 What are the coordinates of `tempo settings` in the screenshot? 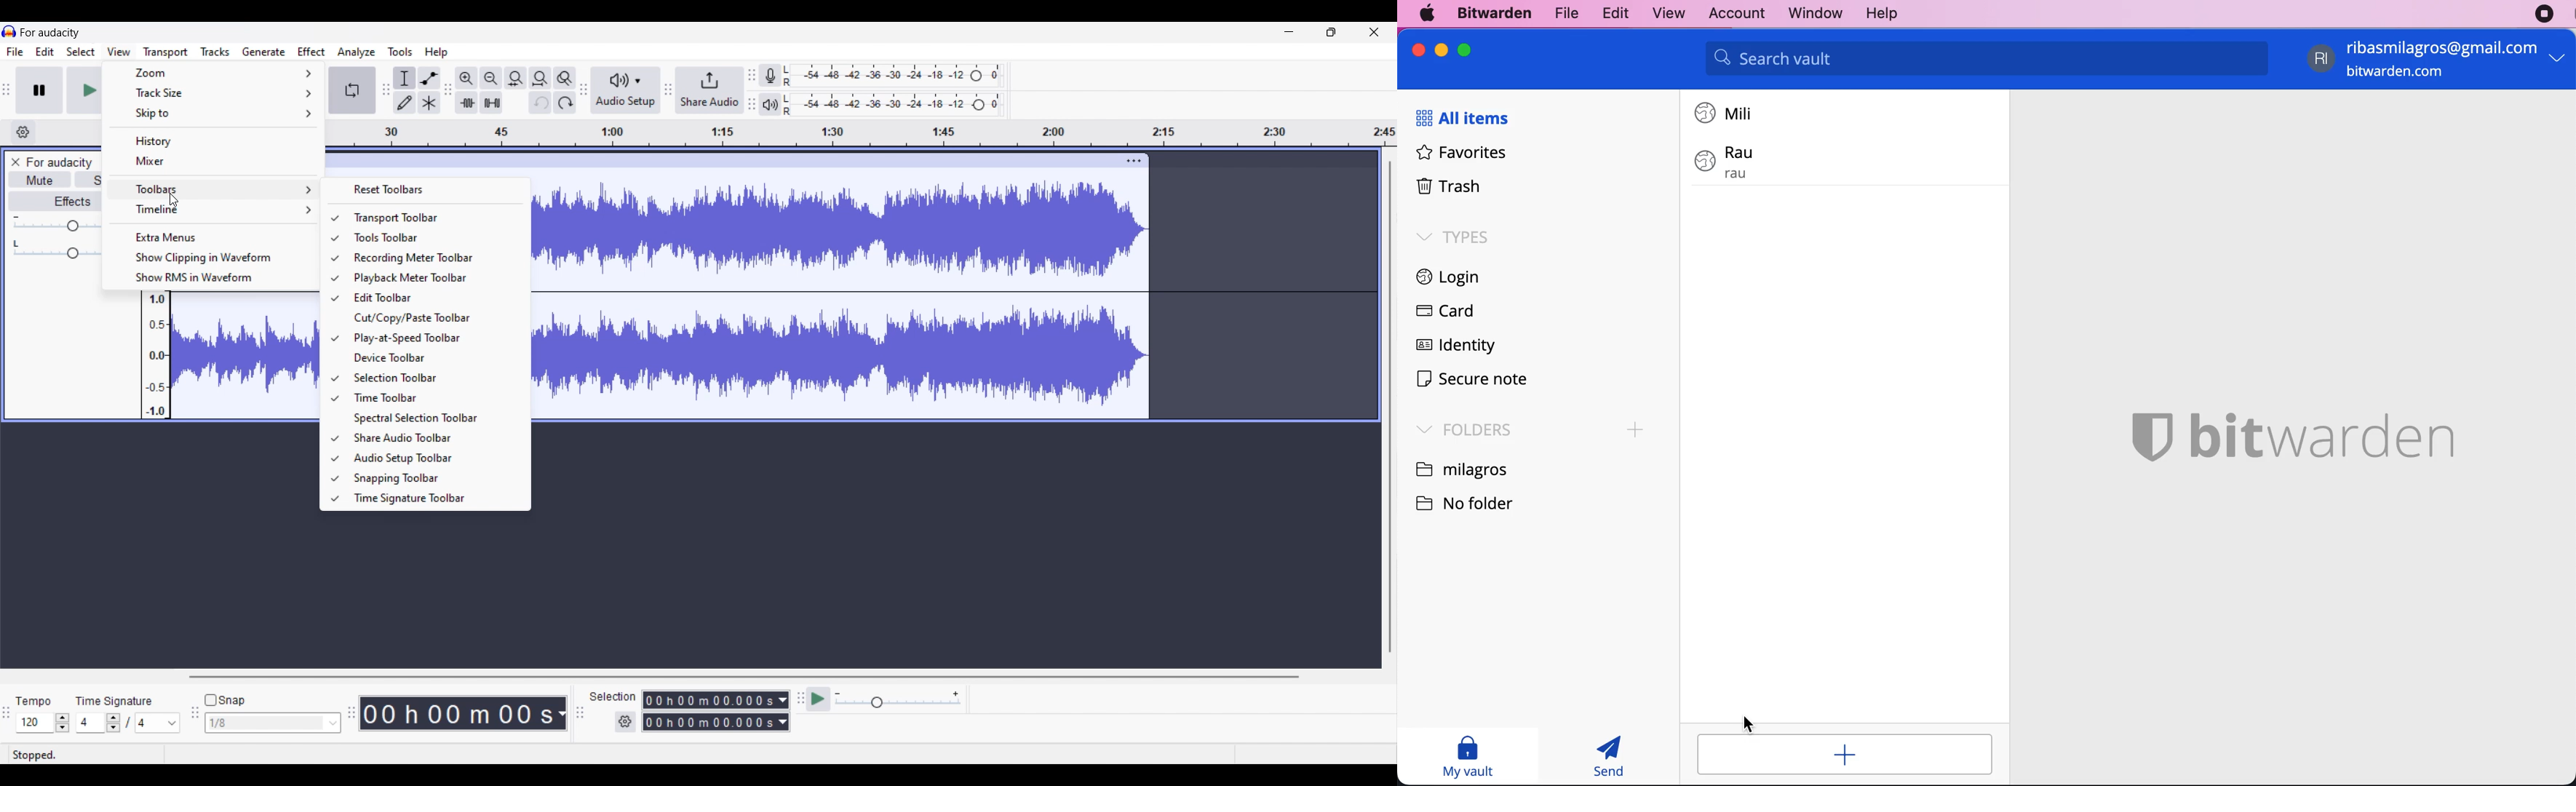 It's located at (43, 723).